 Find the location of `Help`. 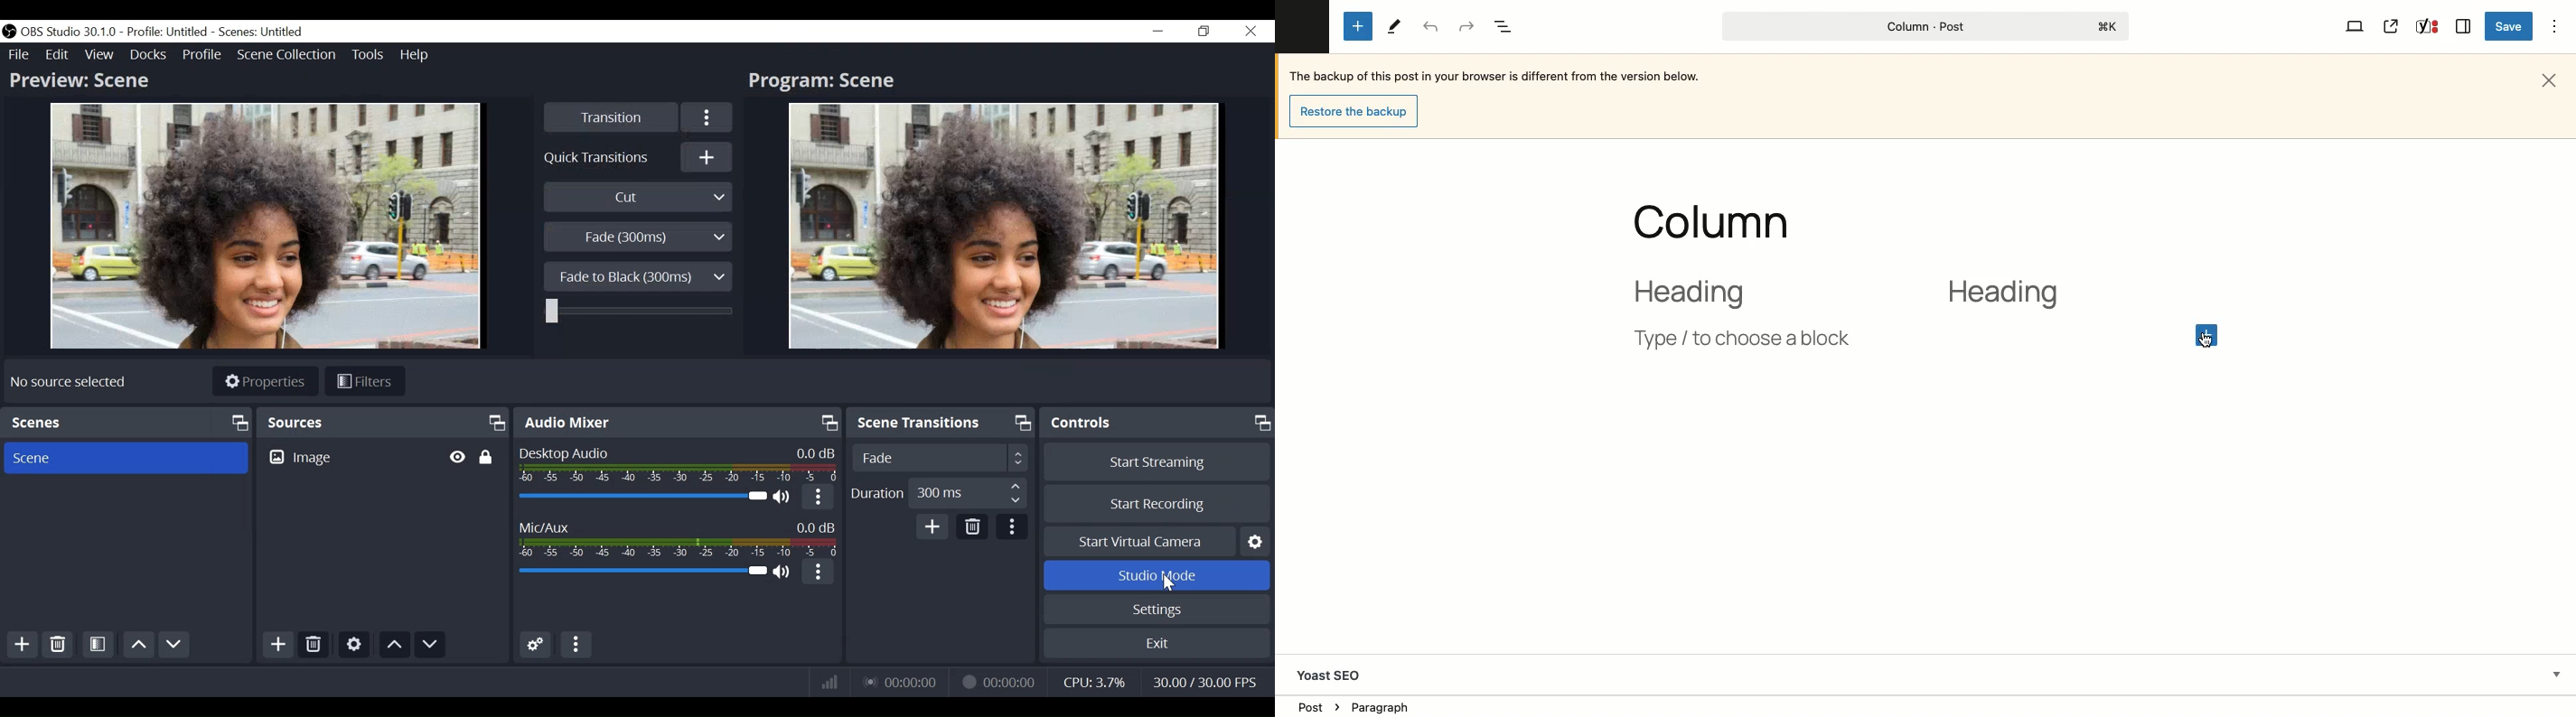

Help is located at coordinates (417, 55).